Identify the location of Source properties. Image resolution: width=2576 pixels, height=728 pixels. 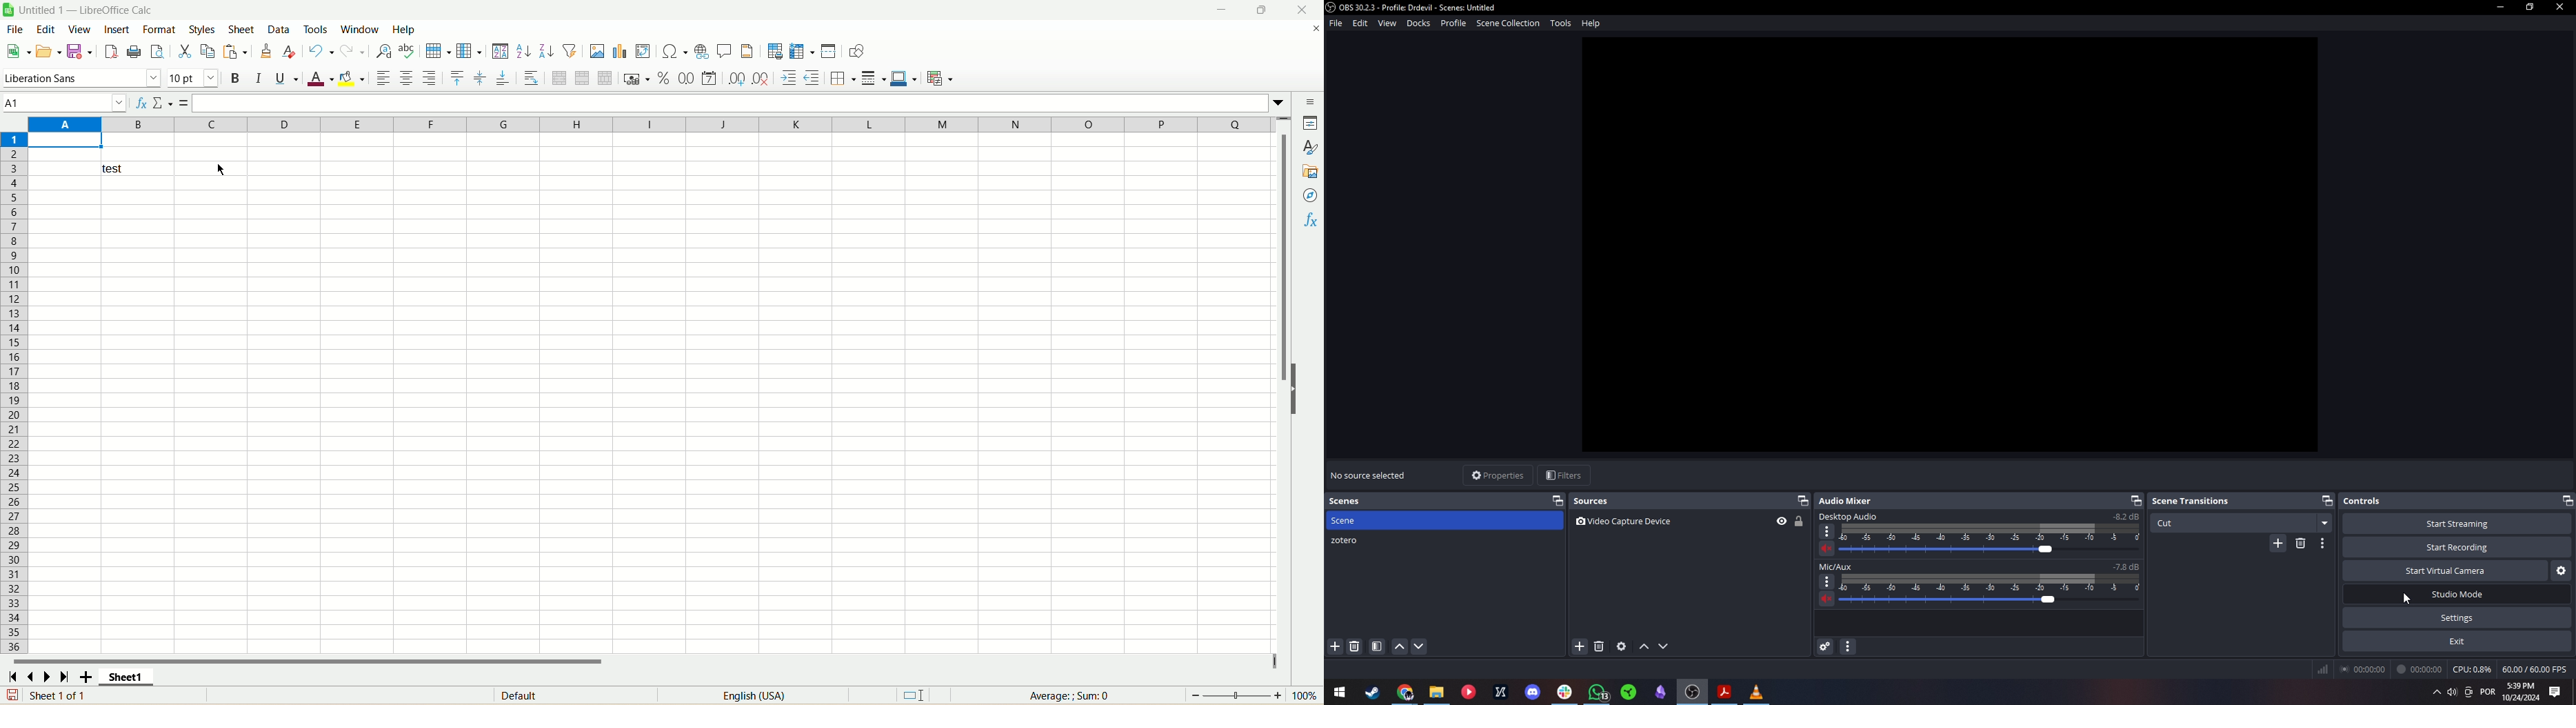
(1623, 647).